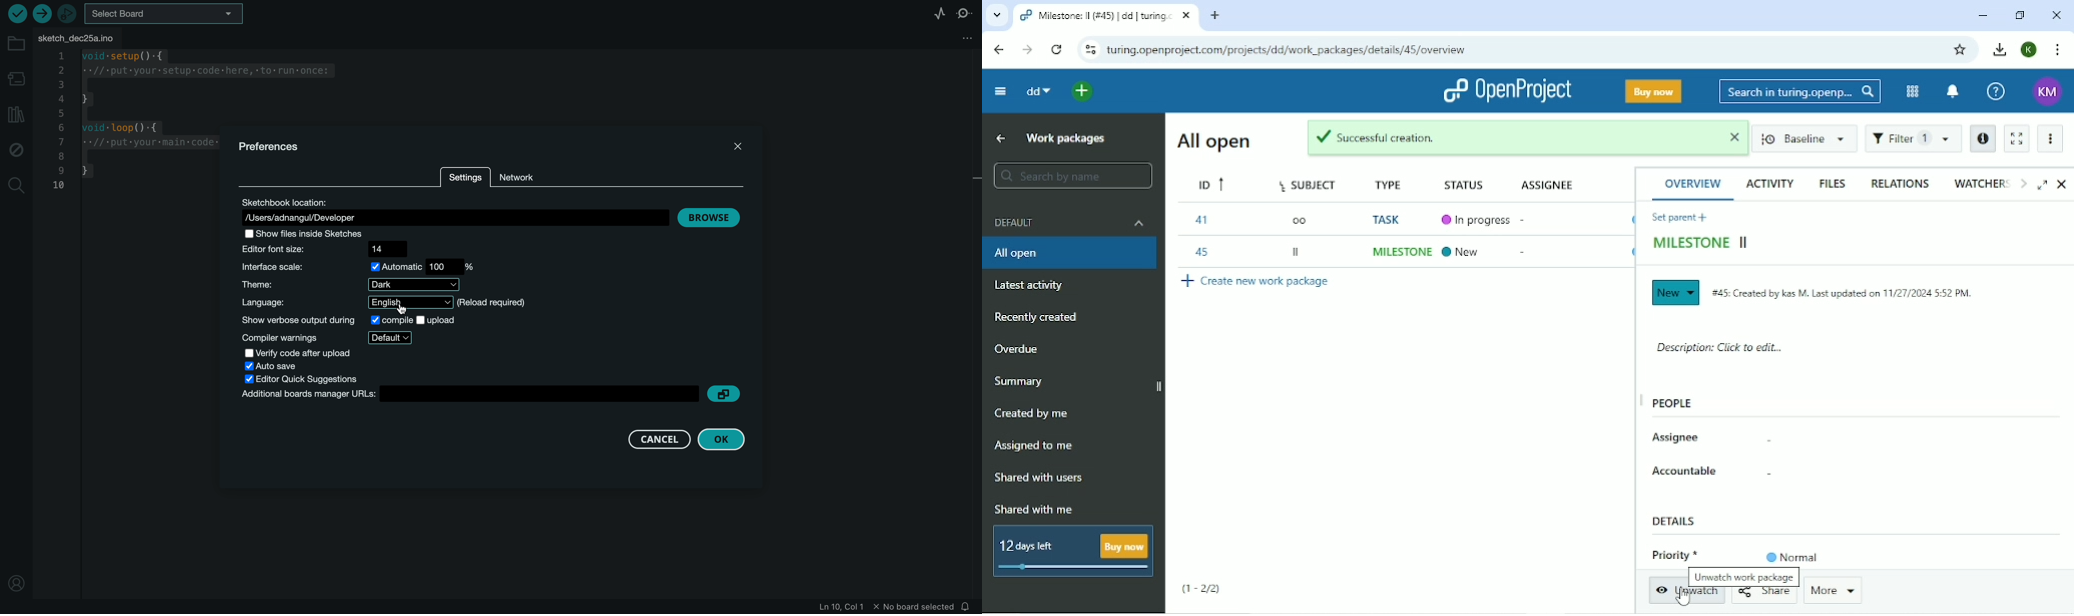  Describe the element at coordinates (1477, 220) in the screenshot. I see `in progress` at that location.